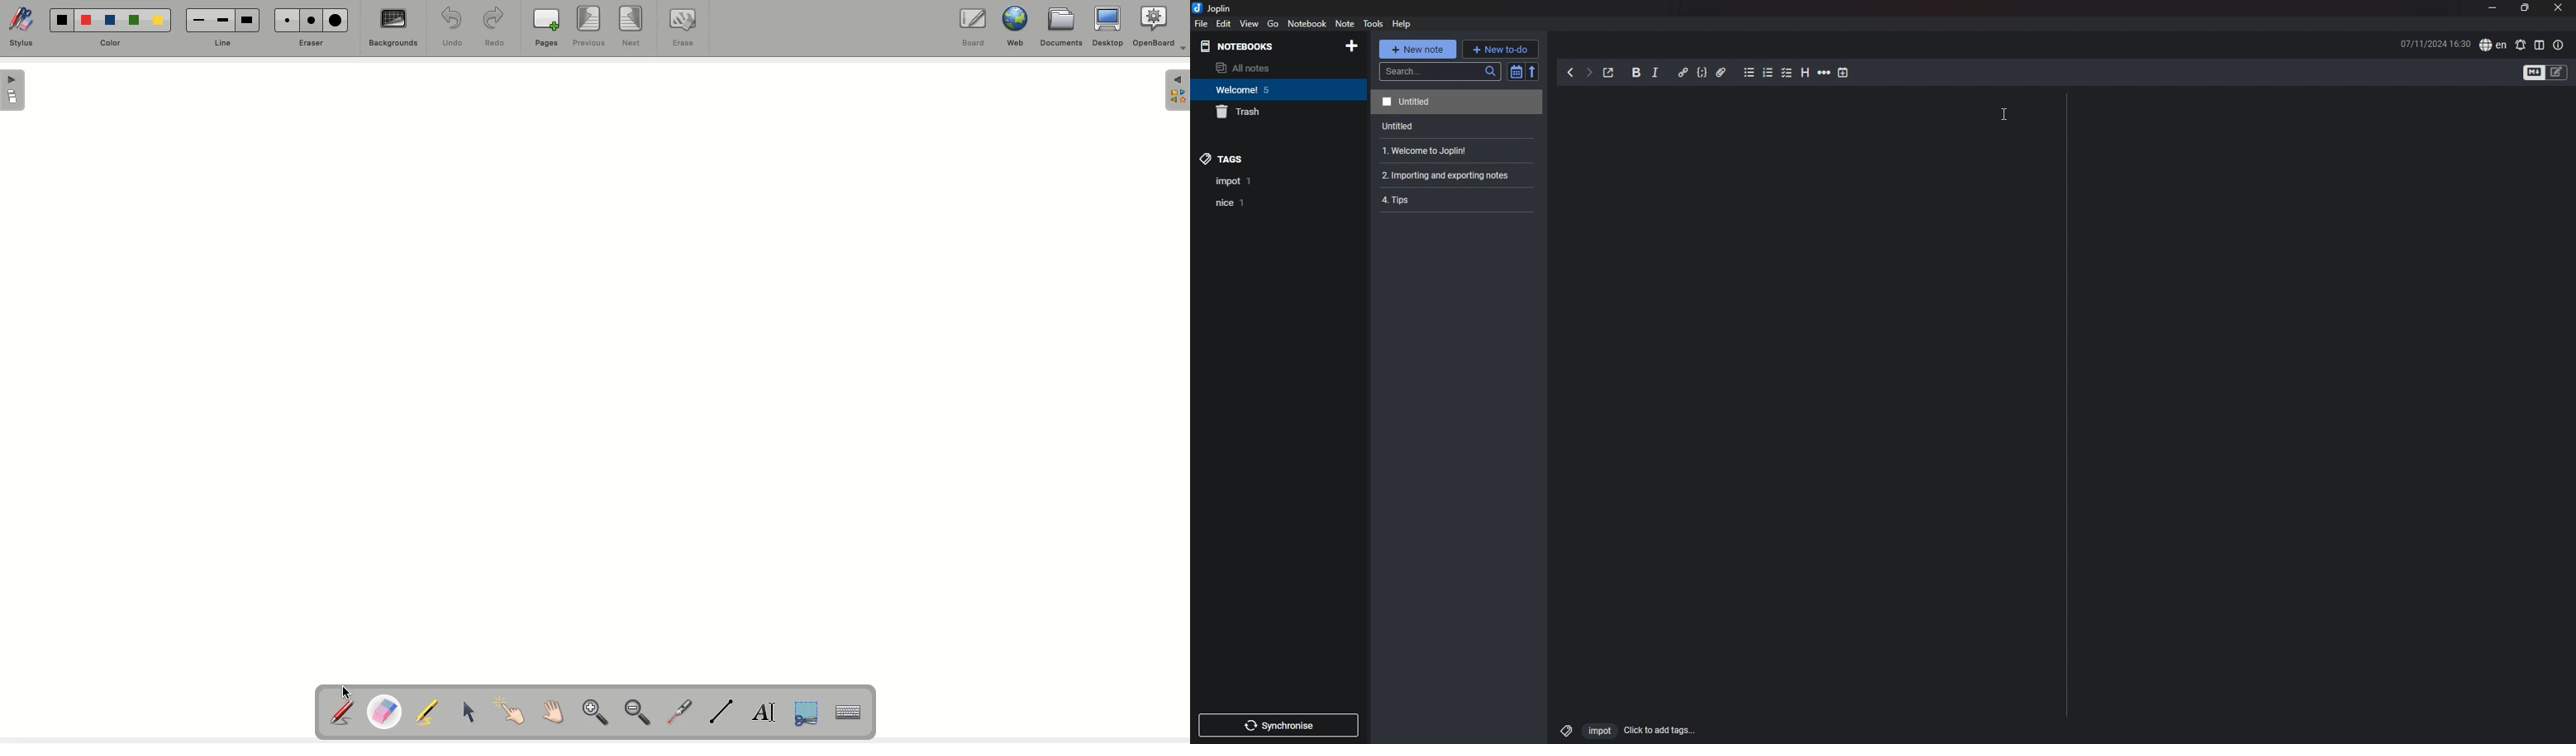  What do you see at coordinates (1446, 178) in the screenshot?
I see `2. Importing and exporting` at bounding box center [1446, 178].